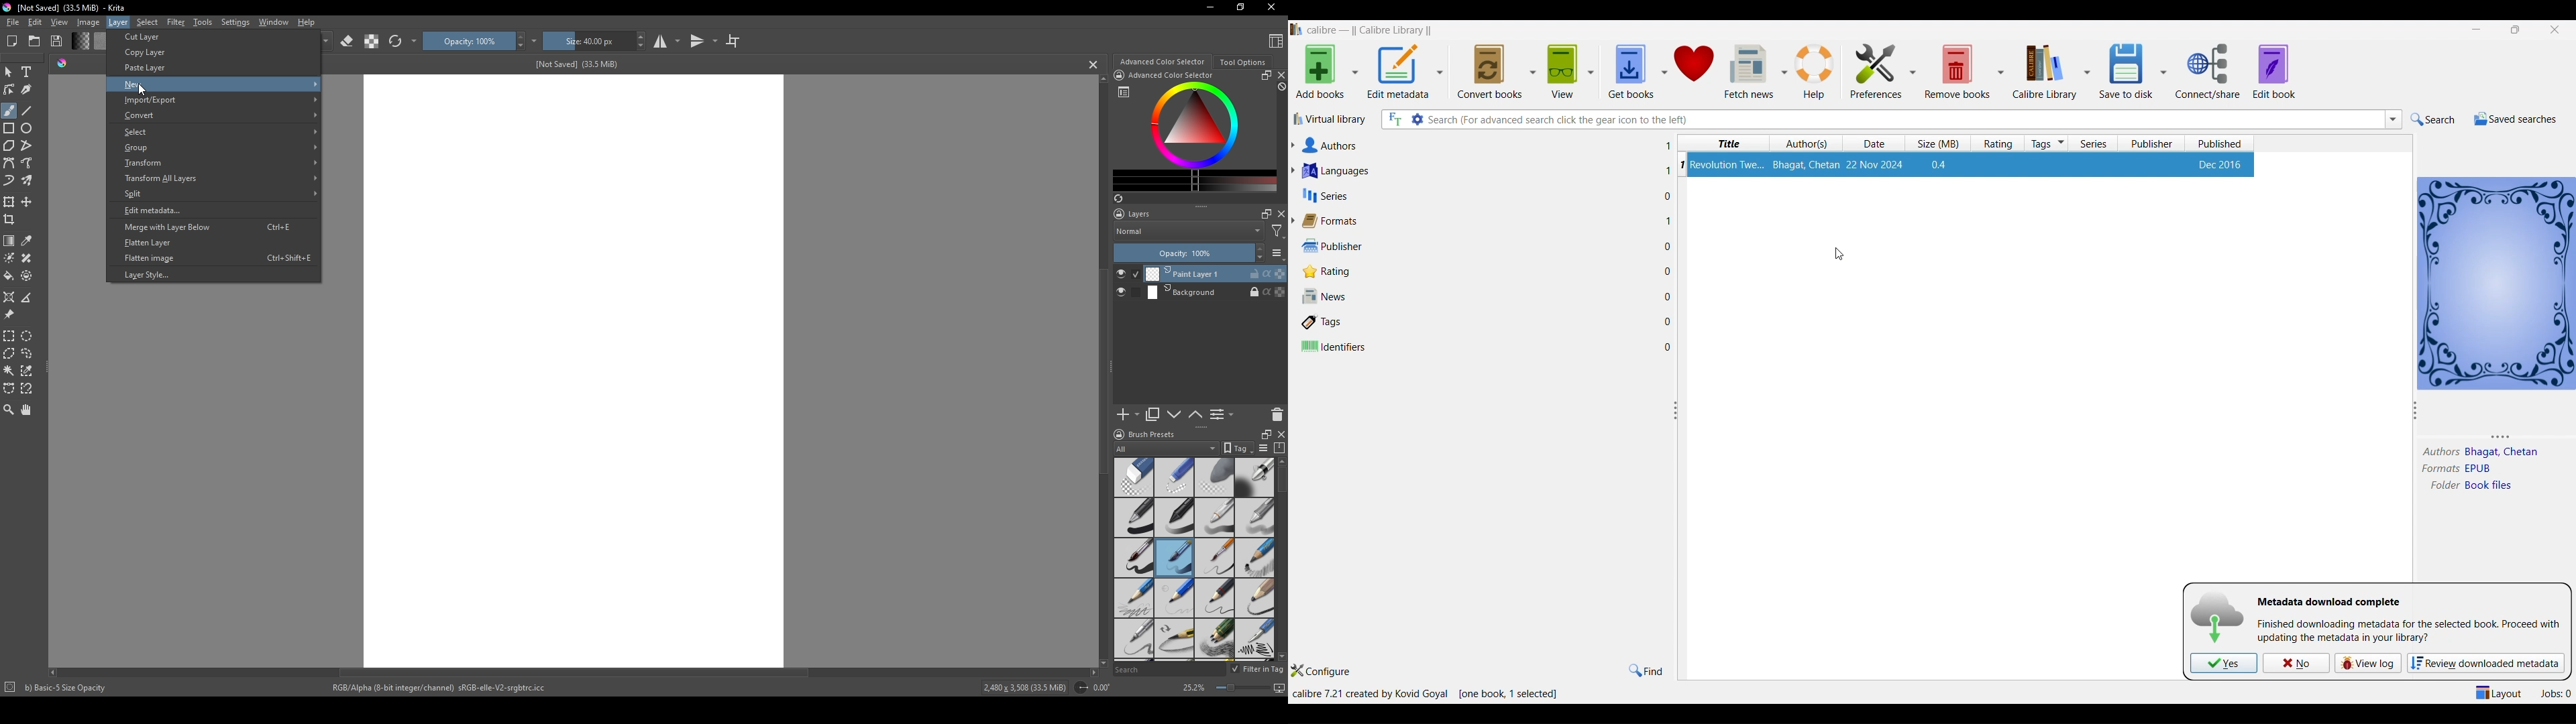 This screenshot has height=728, width=2576. Describe the element at coordinates (88, 22) in the screenshot. I see `Image` at that location.